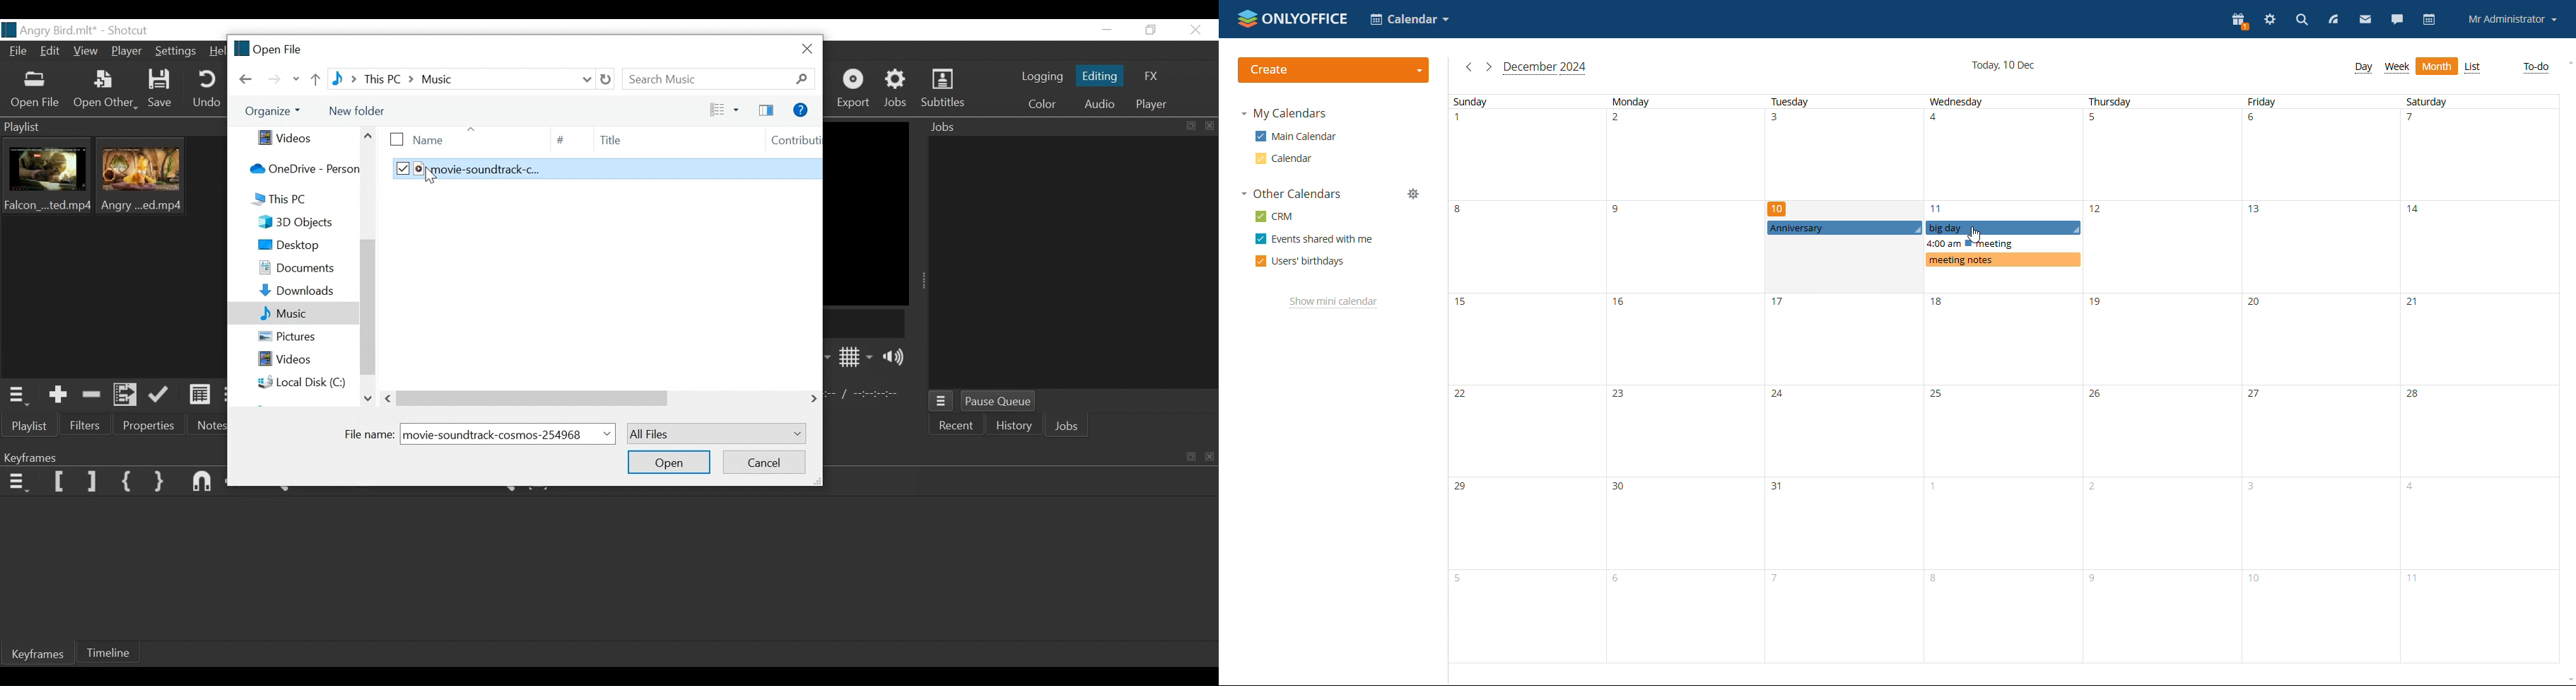  Describe the element at coordinates (94, 394) in the screenshot. I see `Remove cut` at that location.